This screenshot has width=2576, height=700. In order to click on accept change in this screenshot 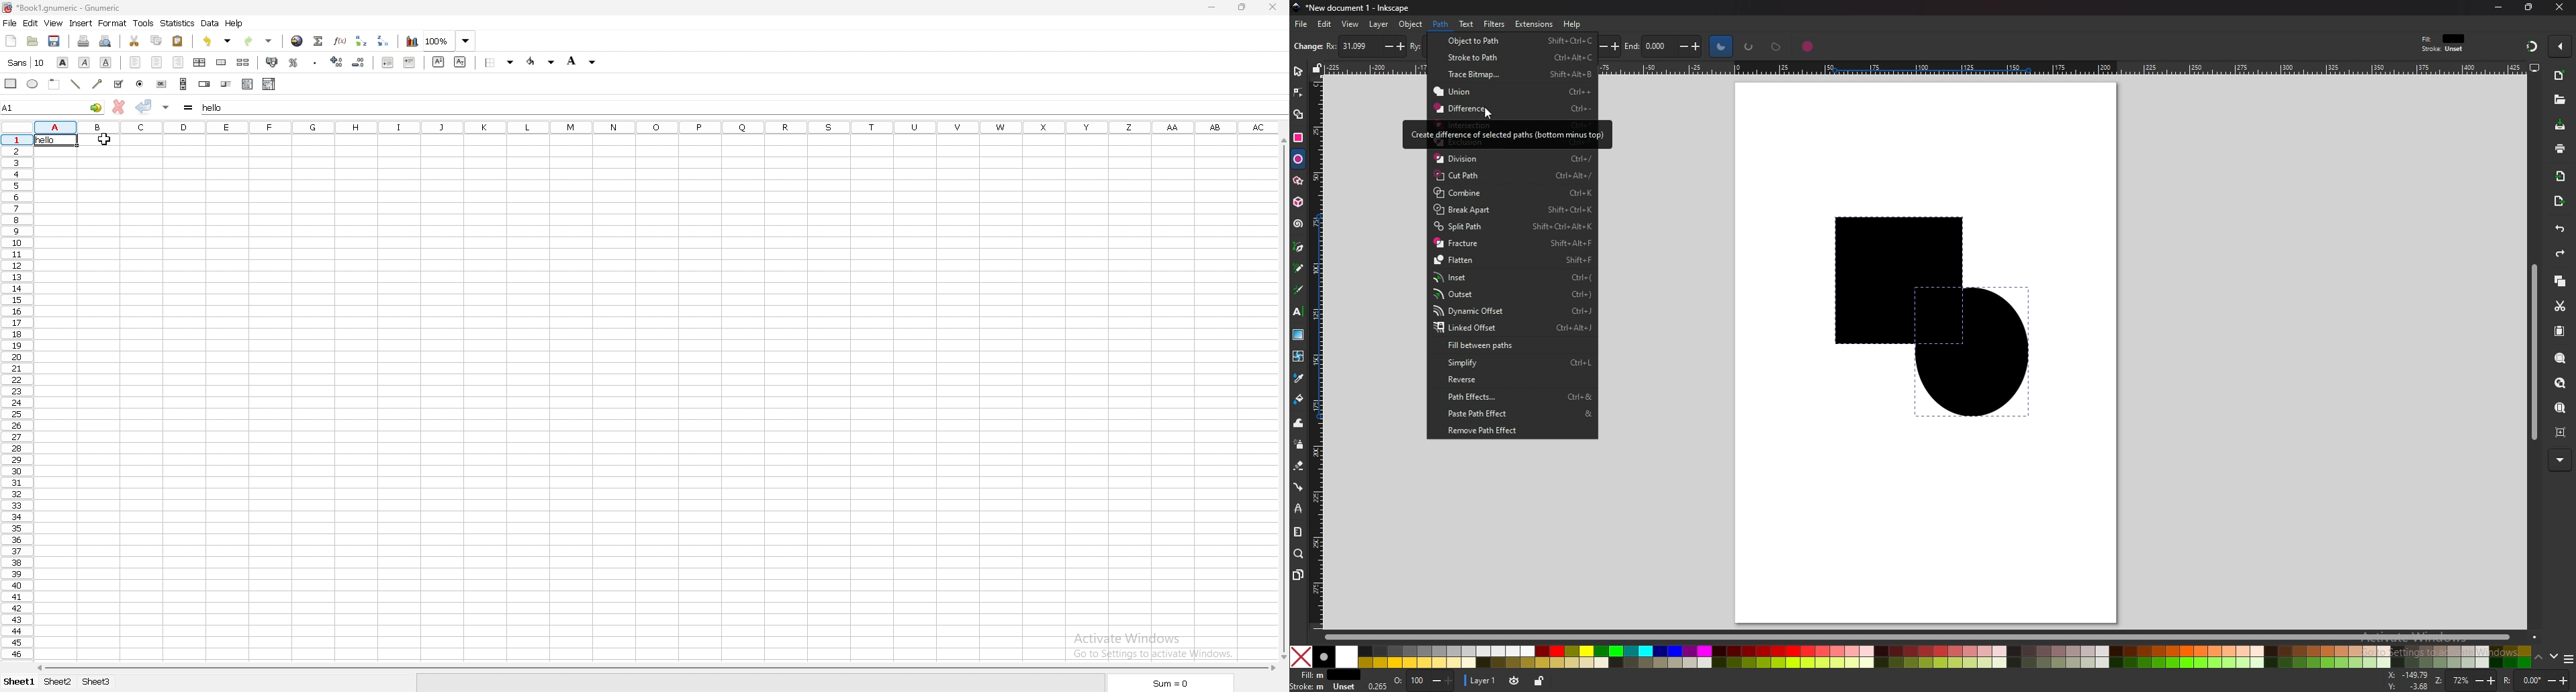, I will do `click(145, 107)`.